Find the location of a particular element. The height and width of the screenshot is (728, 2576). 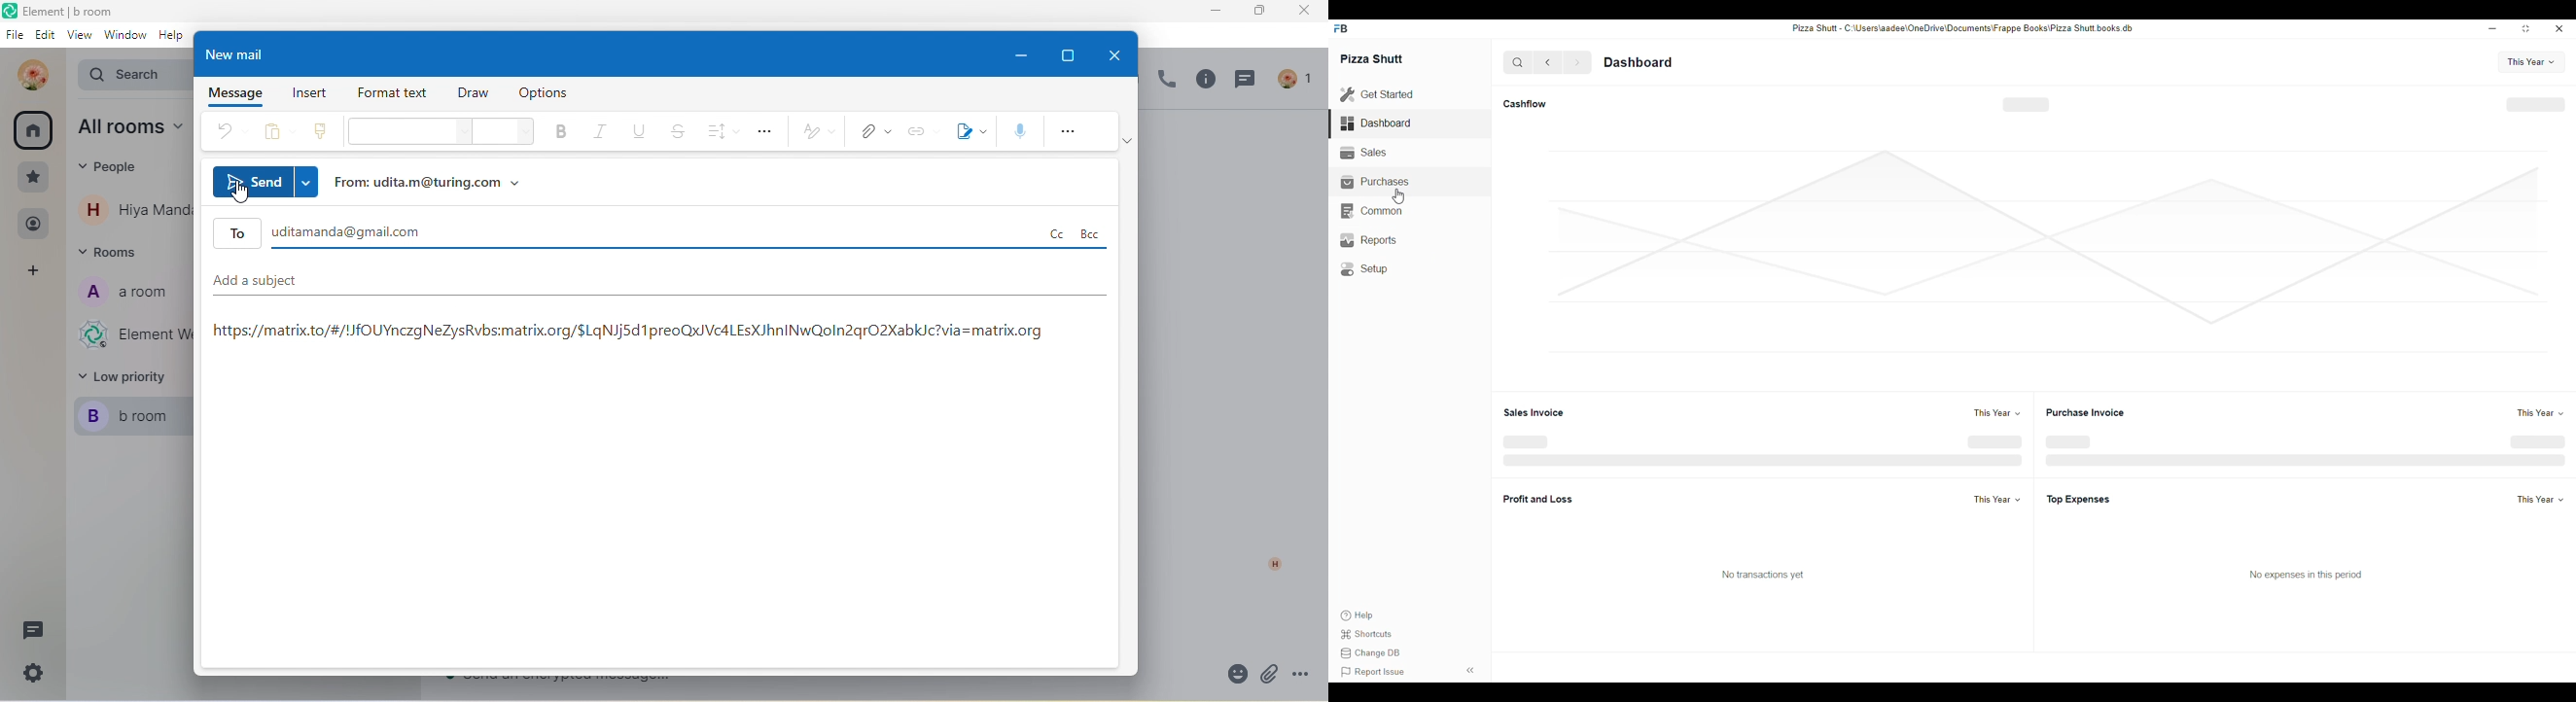

back is located at coordinates (1551, 62).